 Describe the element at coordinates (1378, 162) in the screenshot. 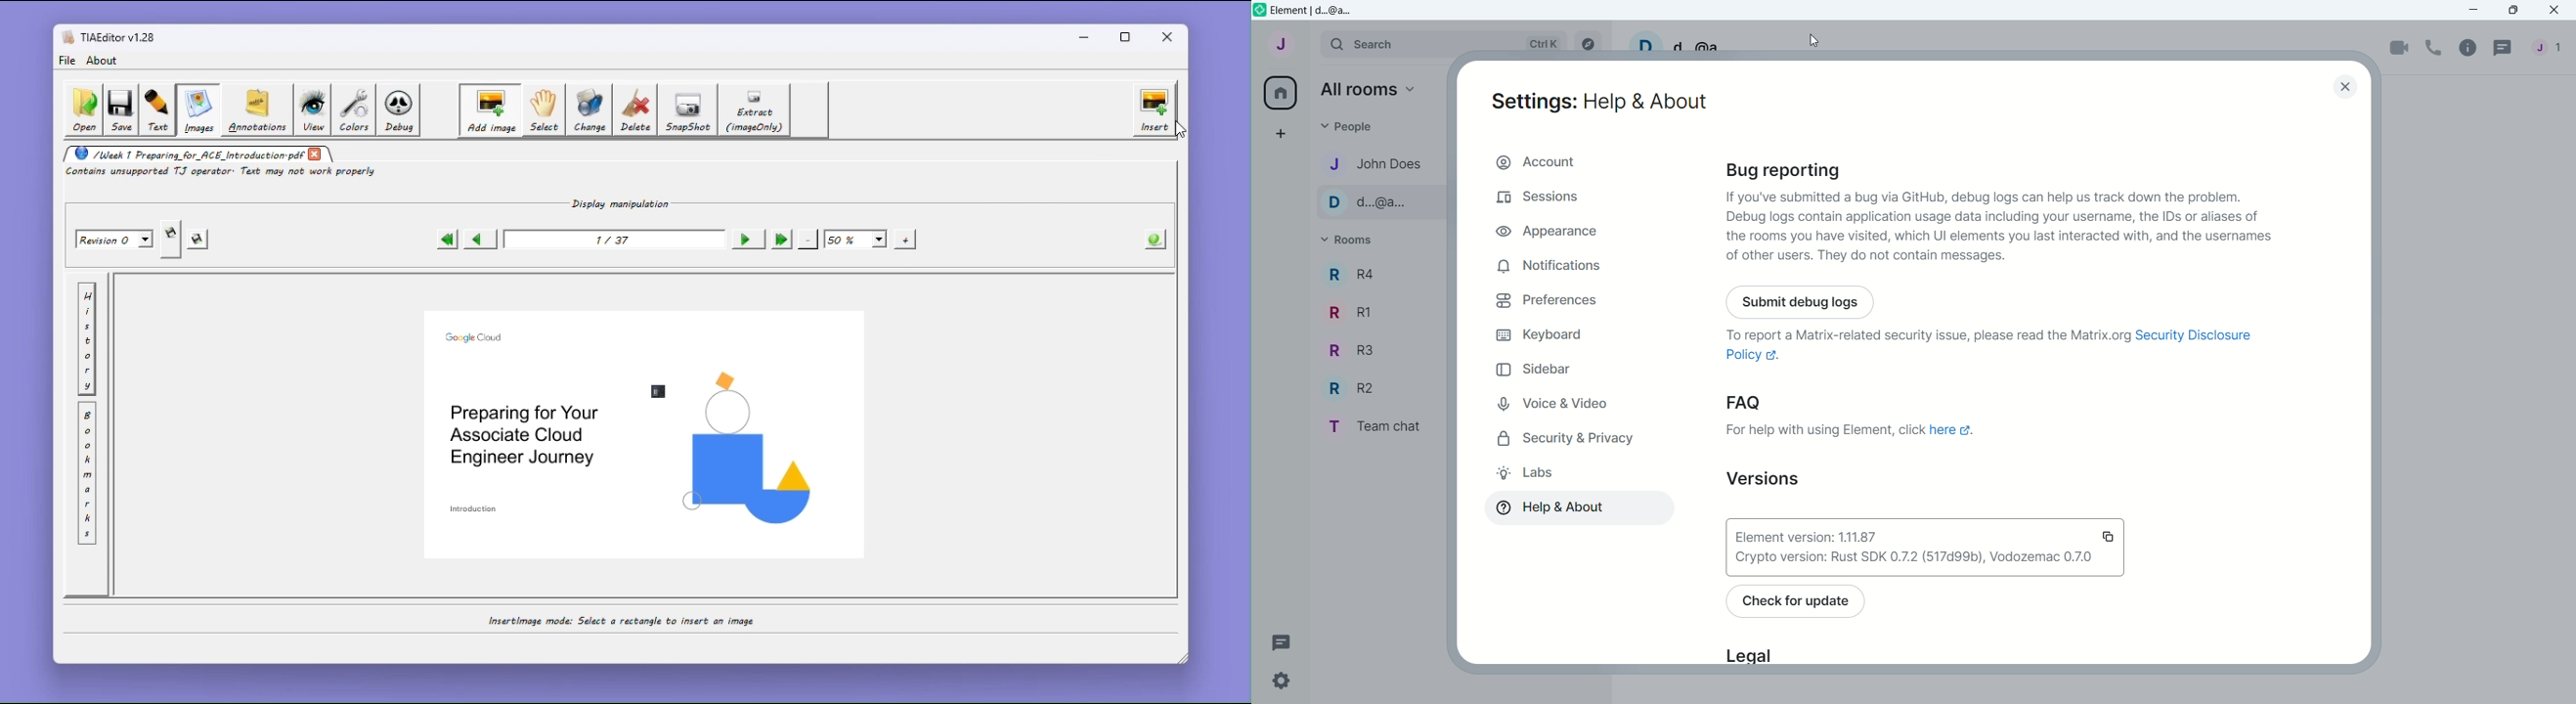

I see `Contact name` at that location.